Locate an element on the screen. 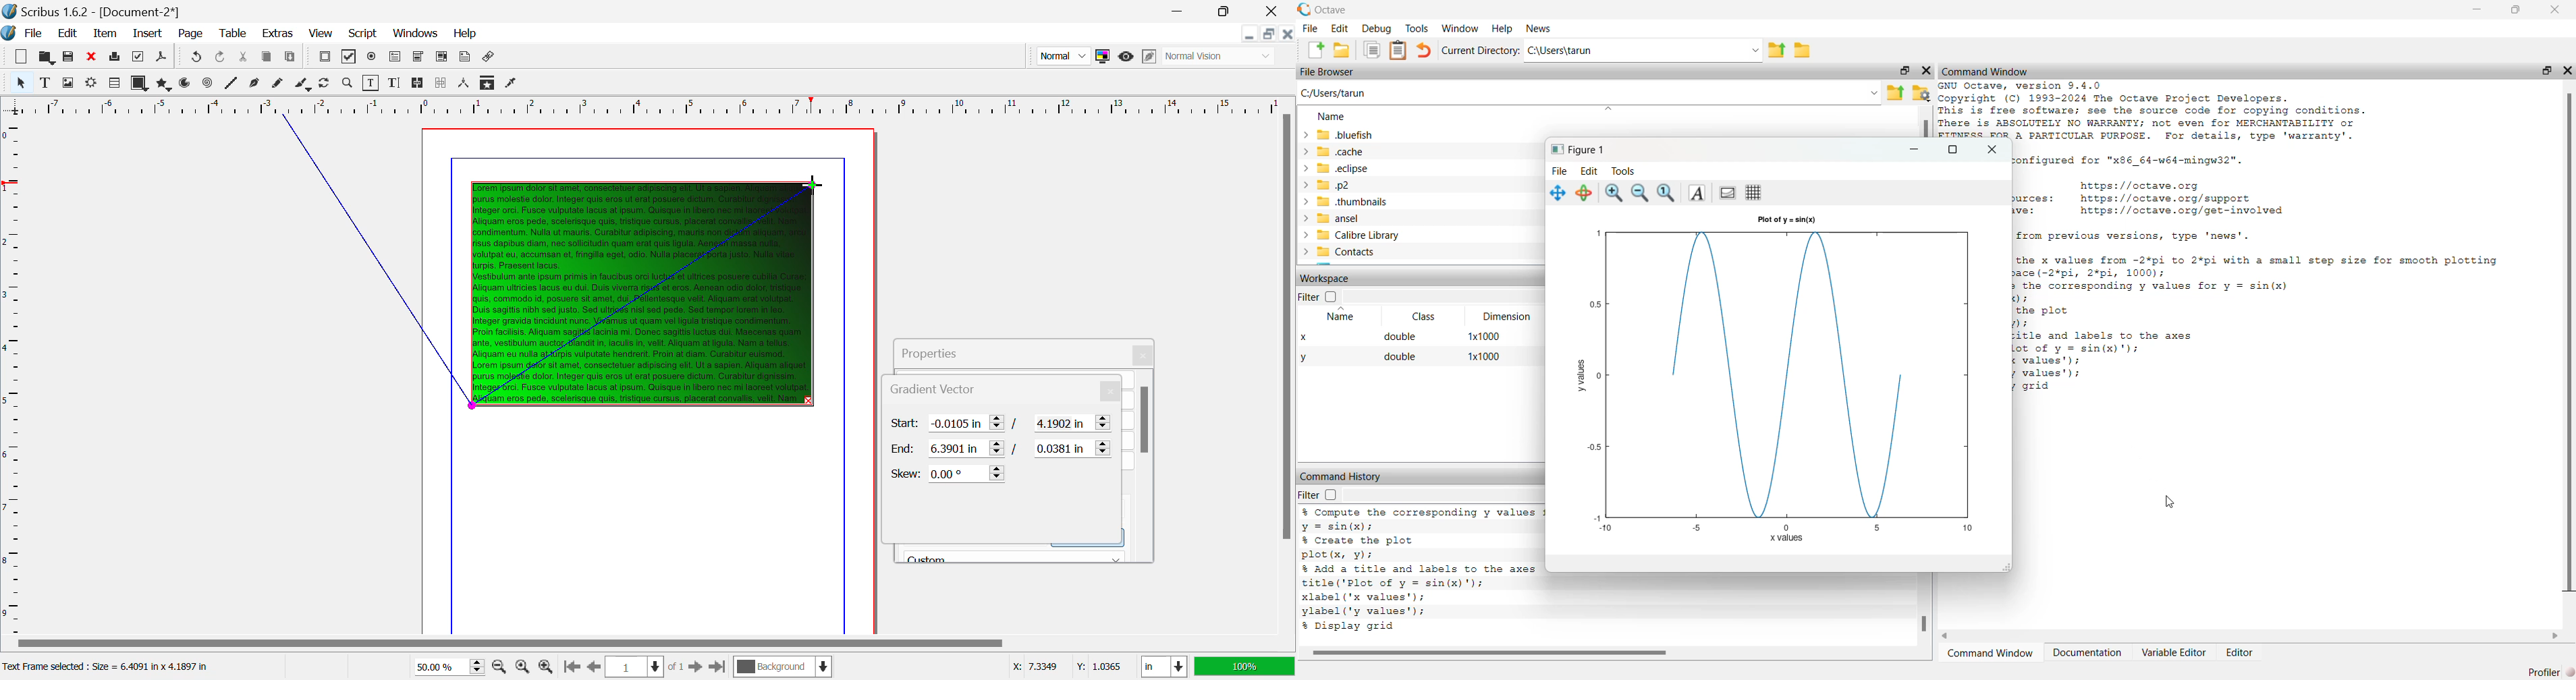 This screenshot has width=2576, height=700. Line is located at coordinates (231, 84).